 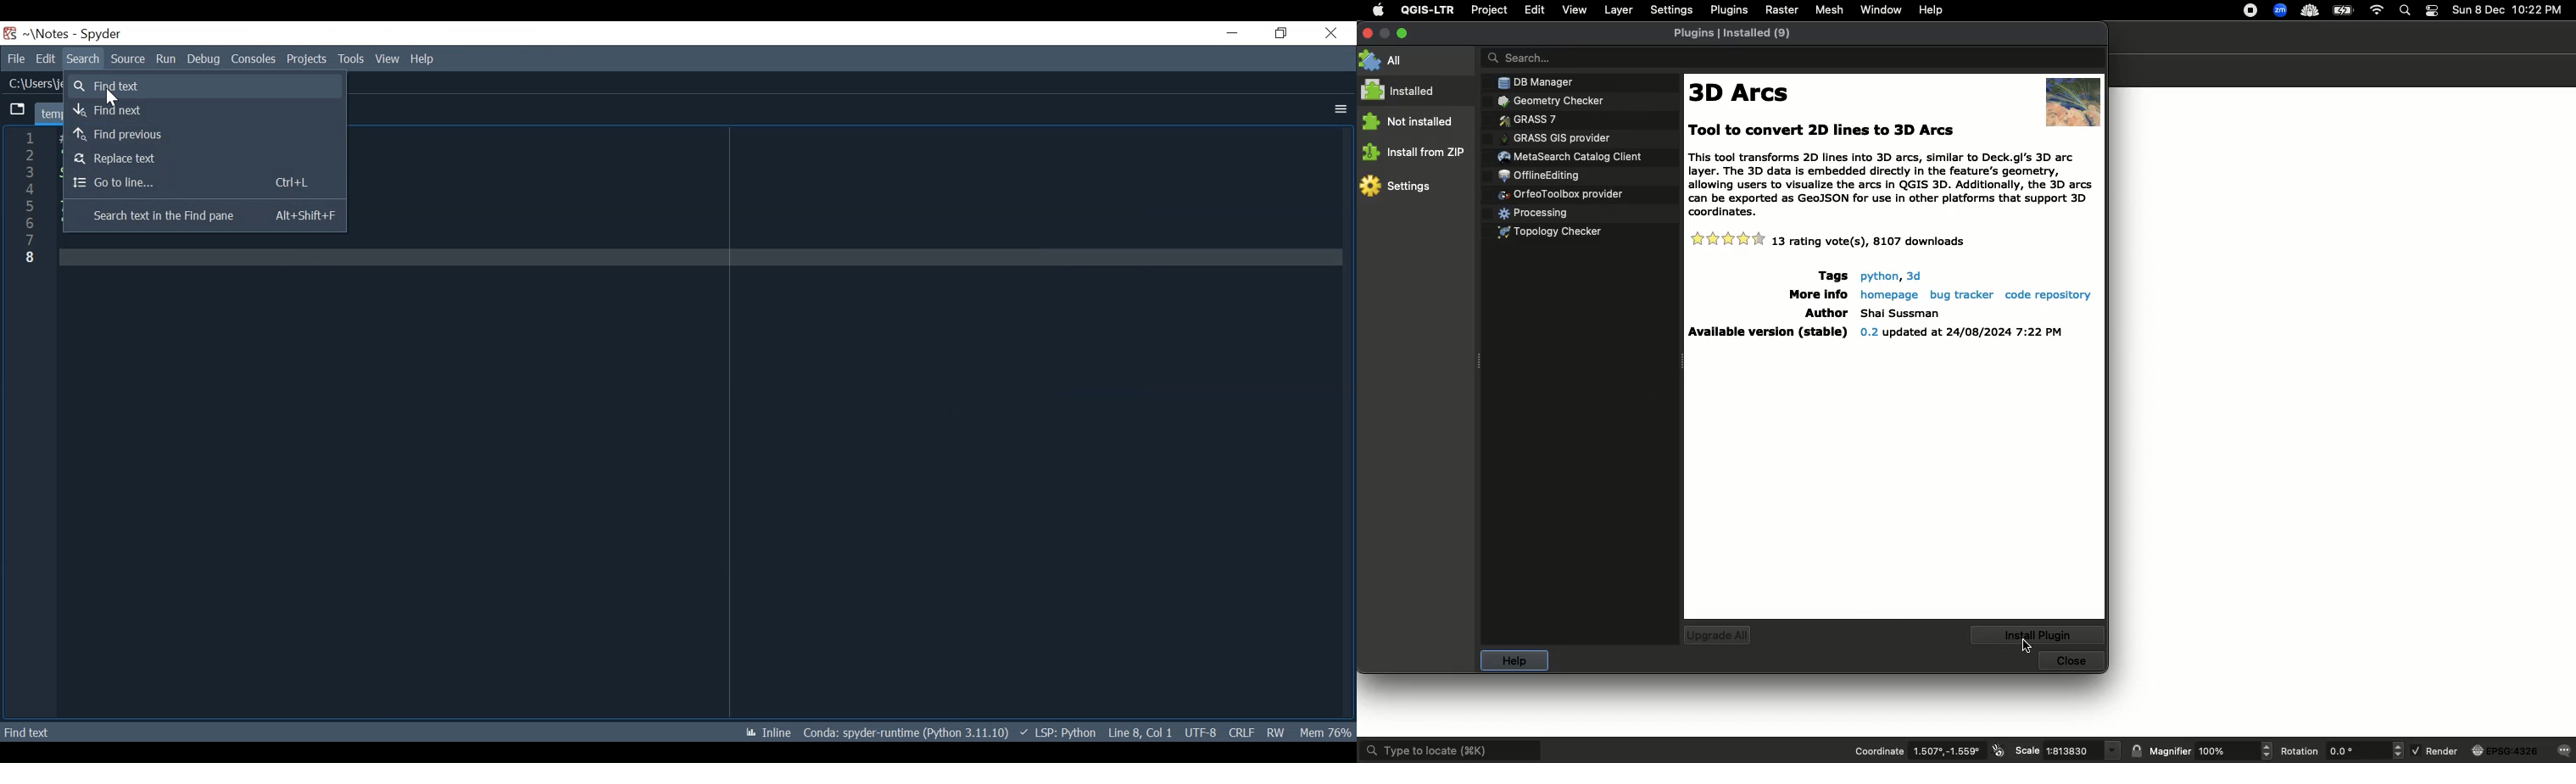 What do you see at coordinates (199, 111) in the screenshot?
I see `Find Next` at bounding box center [199, 111].